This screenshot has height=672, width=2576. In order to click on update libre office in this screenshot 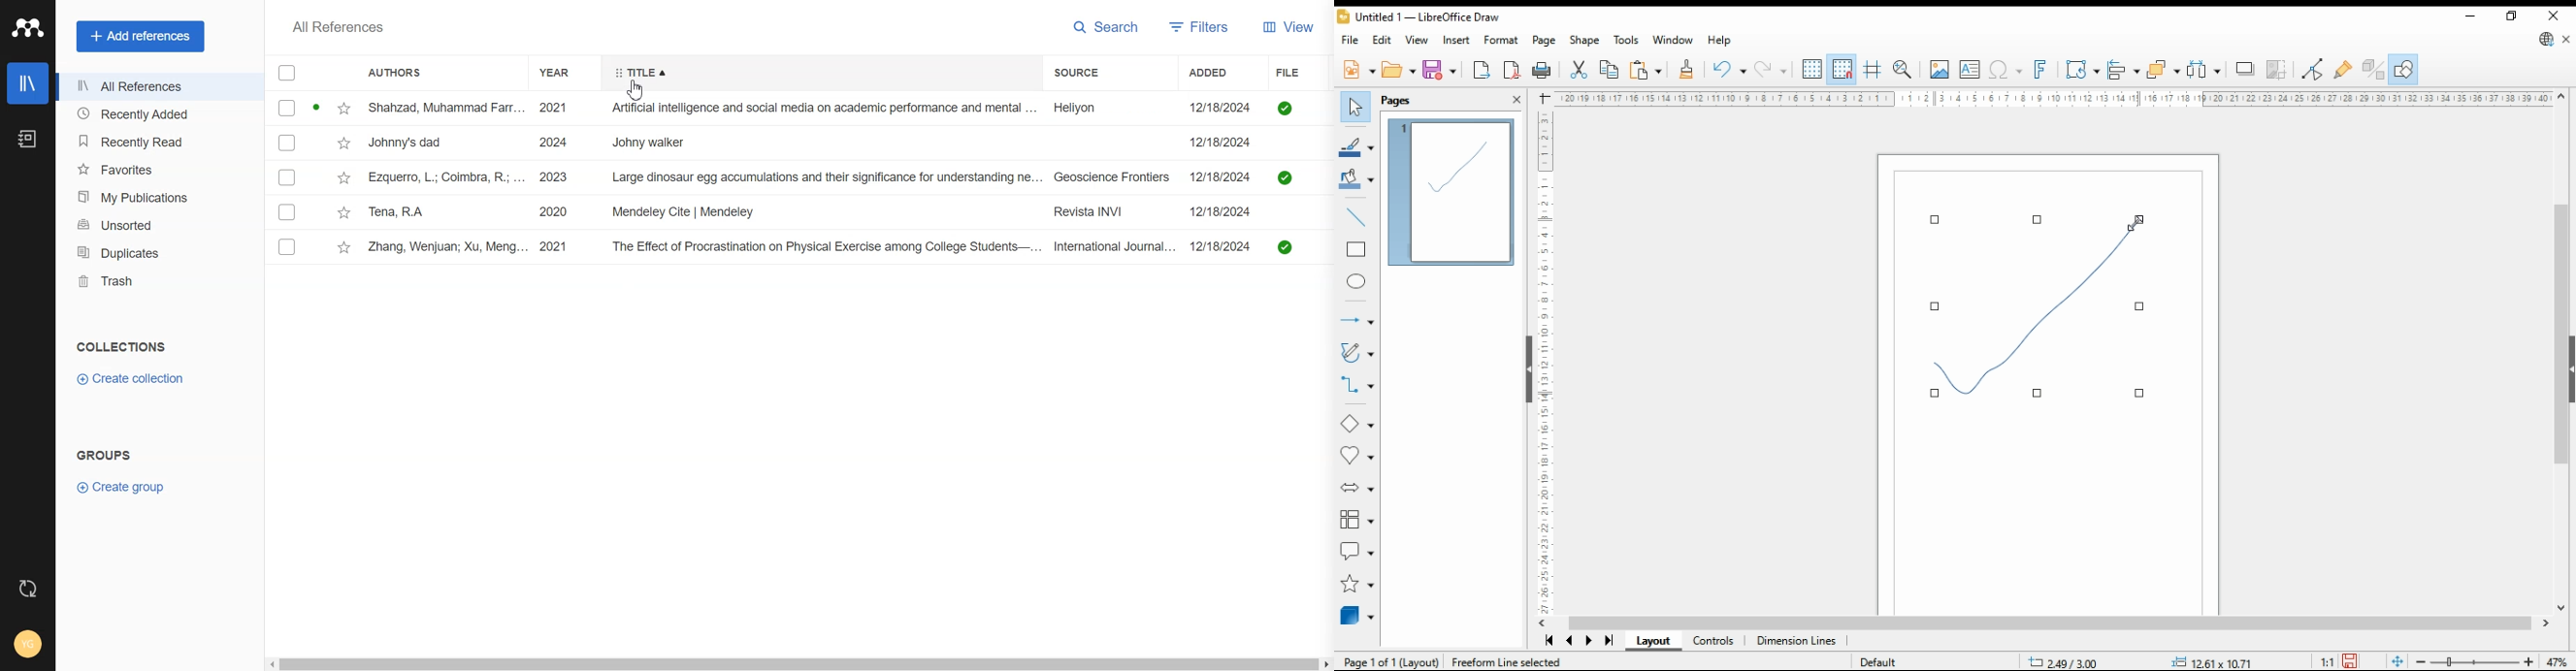, I will do `click(2545, 39)`.